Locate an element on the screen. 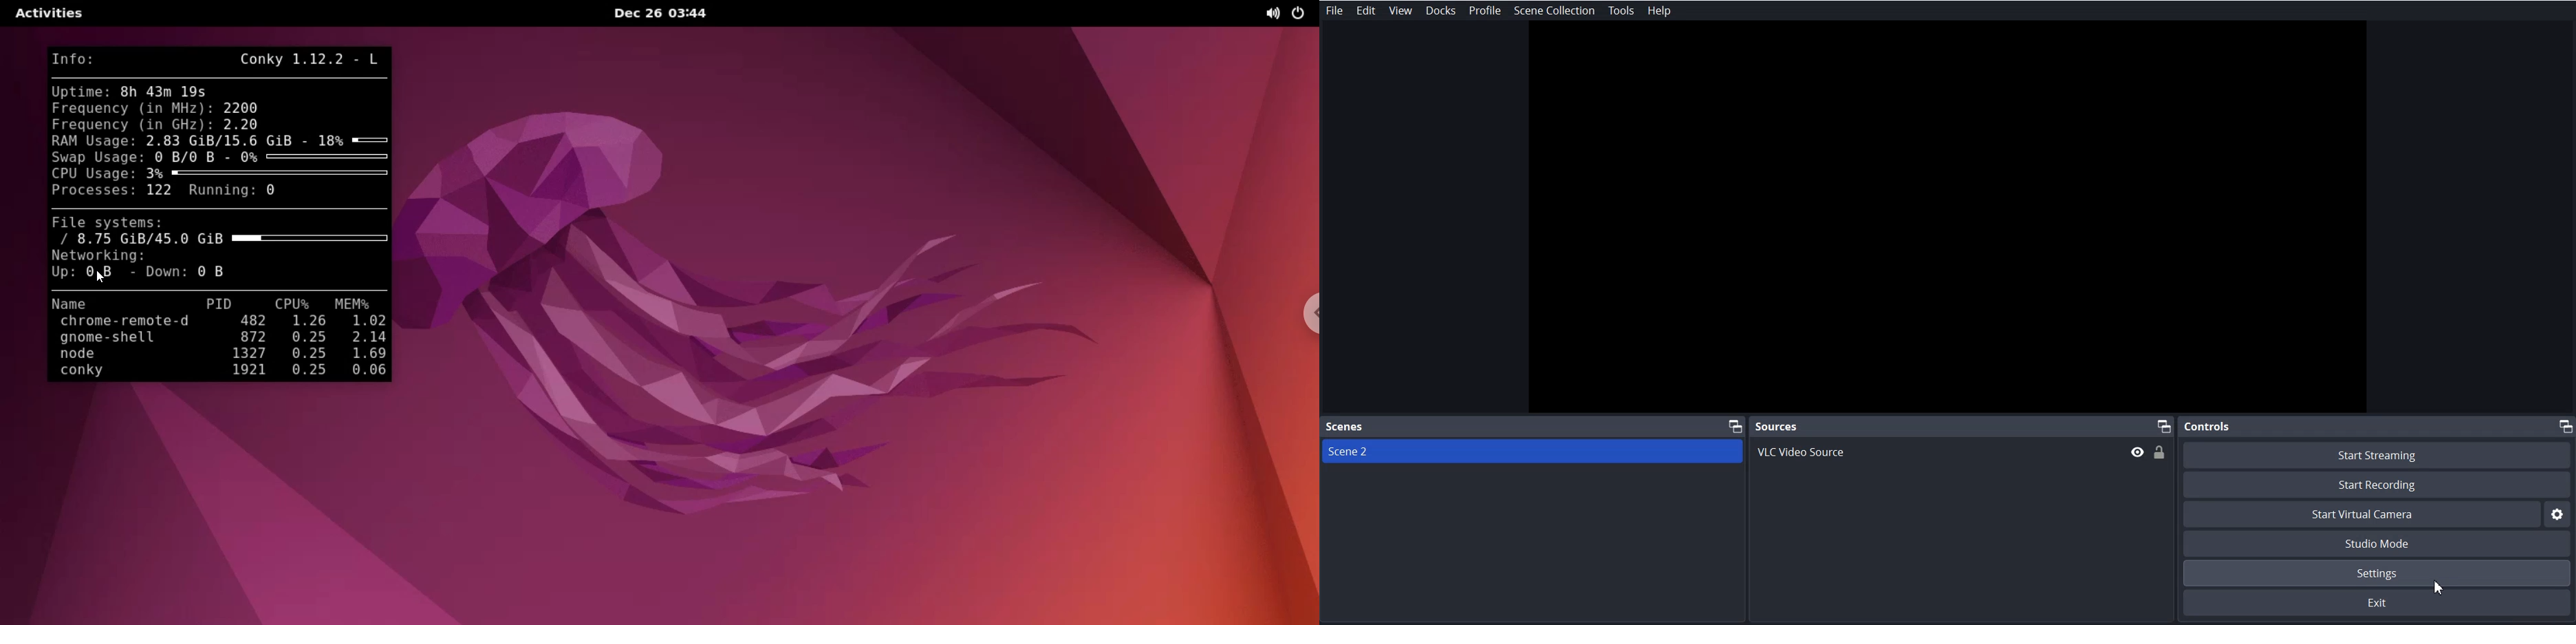  Settings is located at coordinates (2559, 514).